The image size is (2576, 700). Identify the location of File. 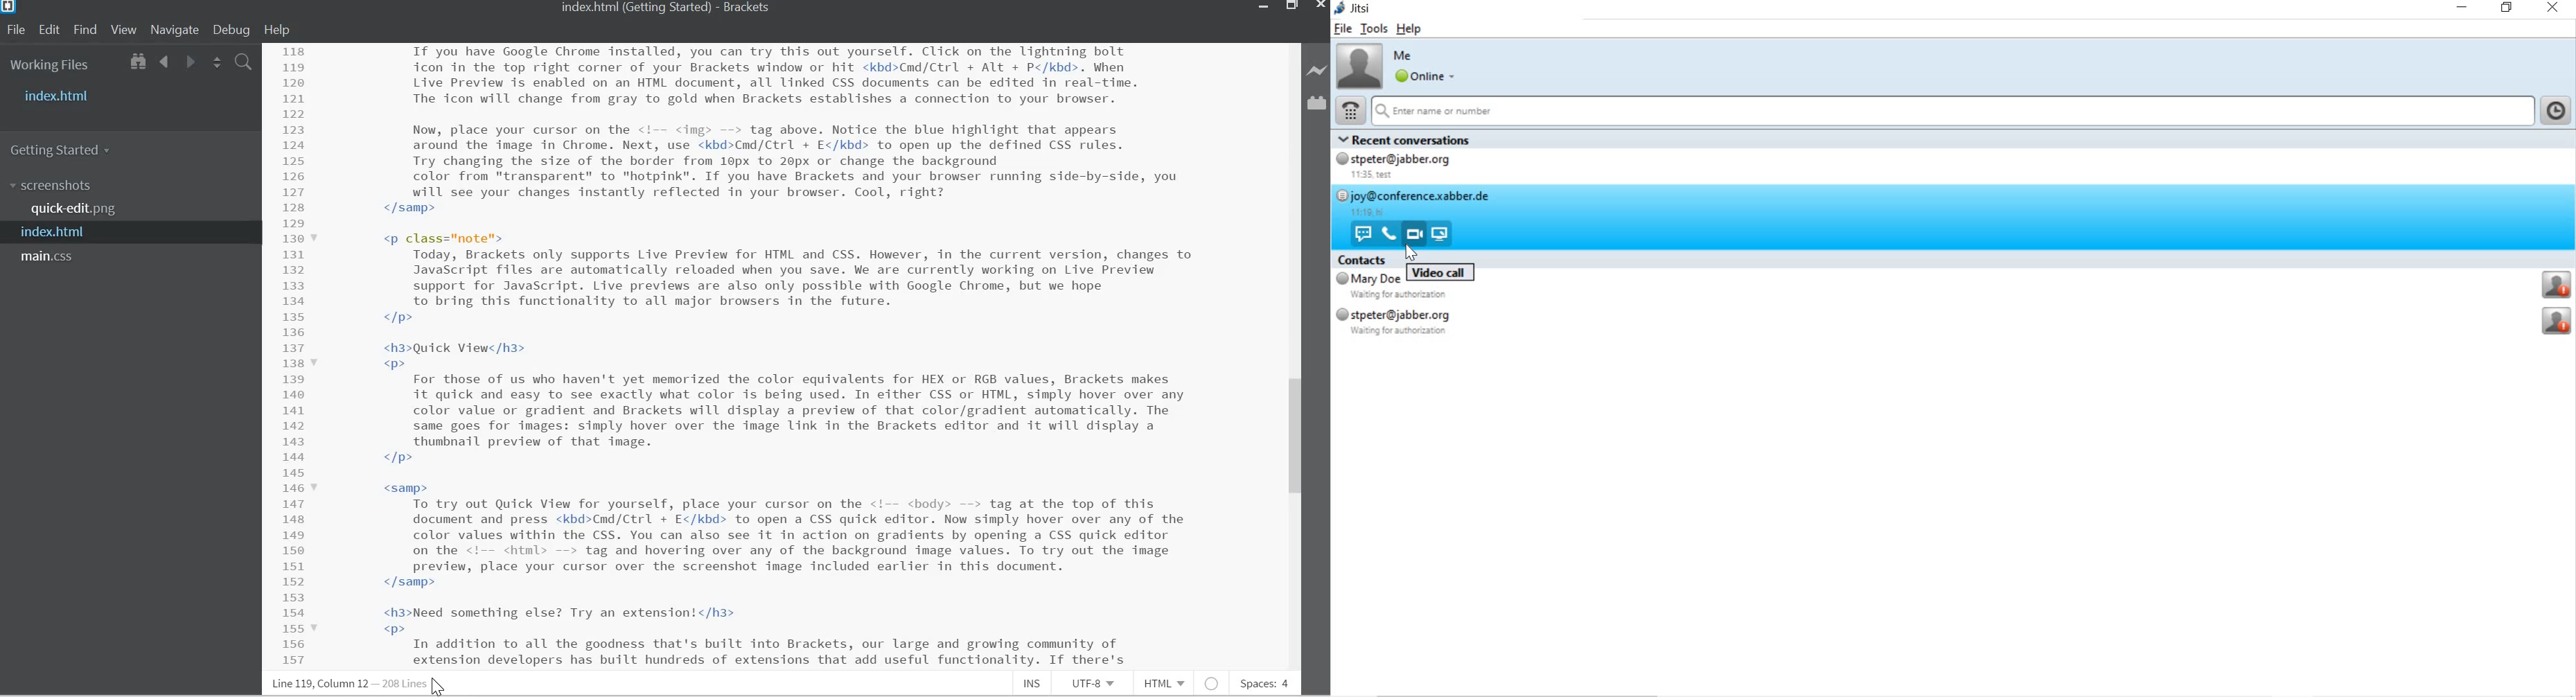
(15, 30).